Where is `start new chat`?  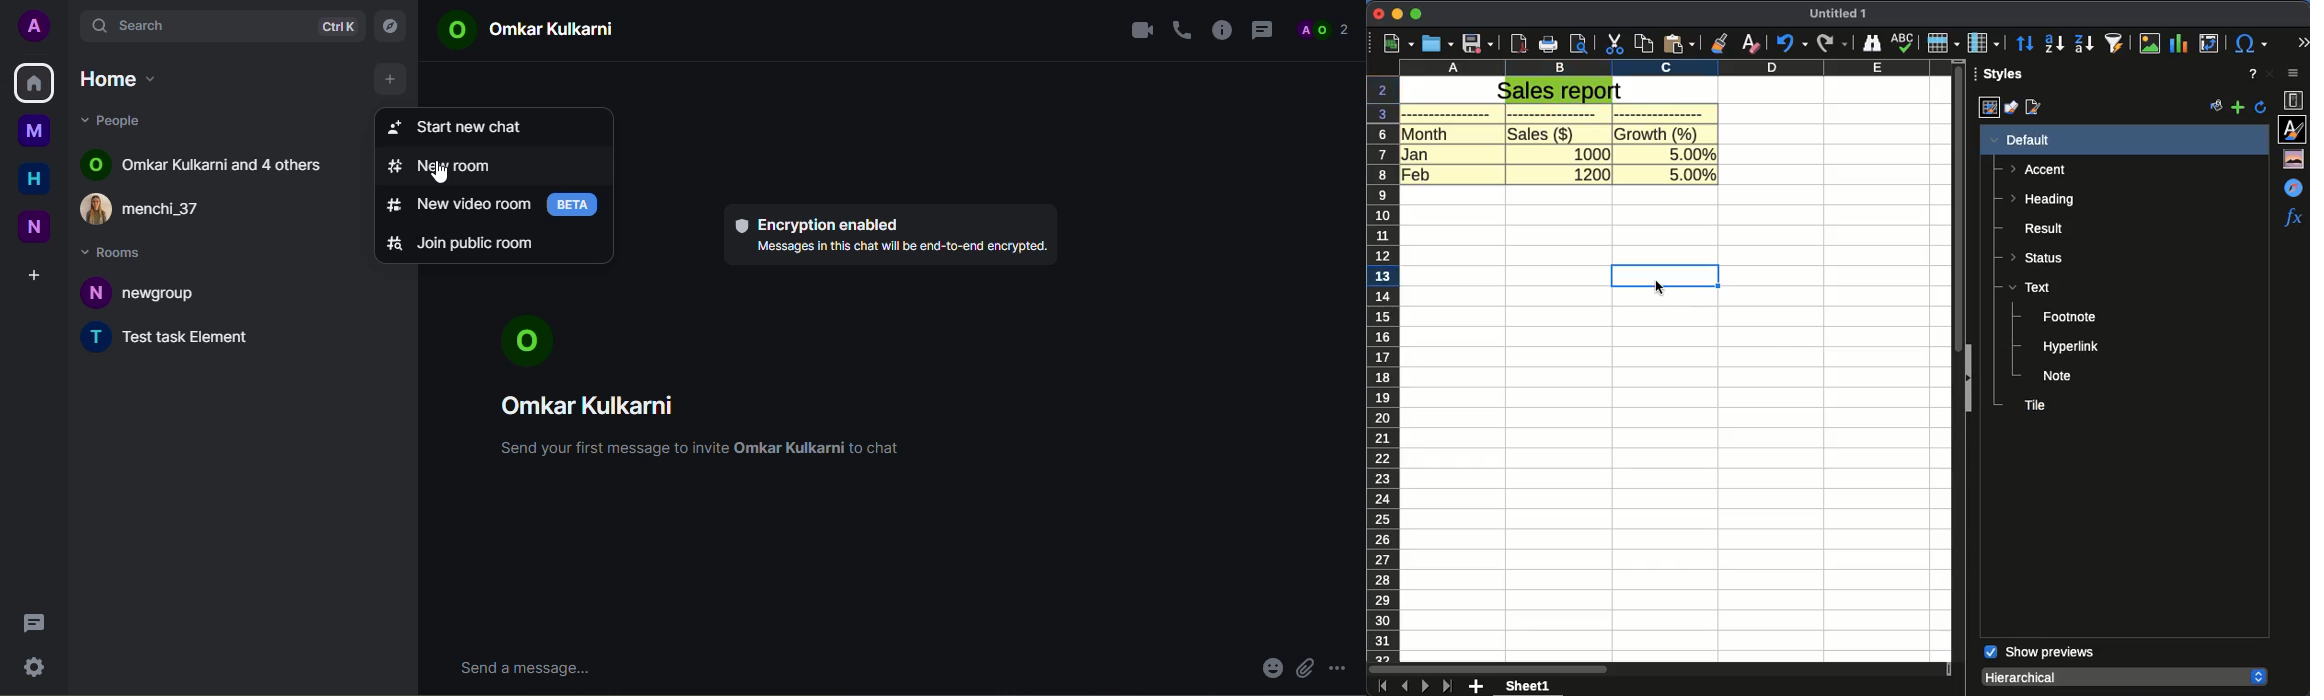
start new chat is located at coordinates (460, 125).